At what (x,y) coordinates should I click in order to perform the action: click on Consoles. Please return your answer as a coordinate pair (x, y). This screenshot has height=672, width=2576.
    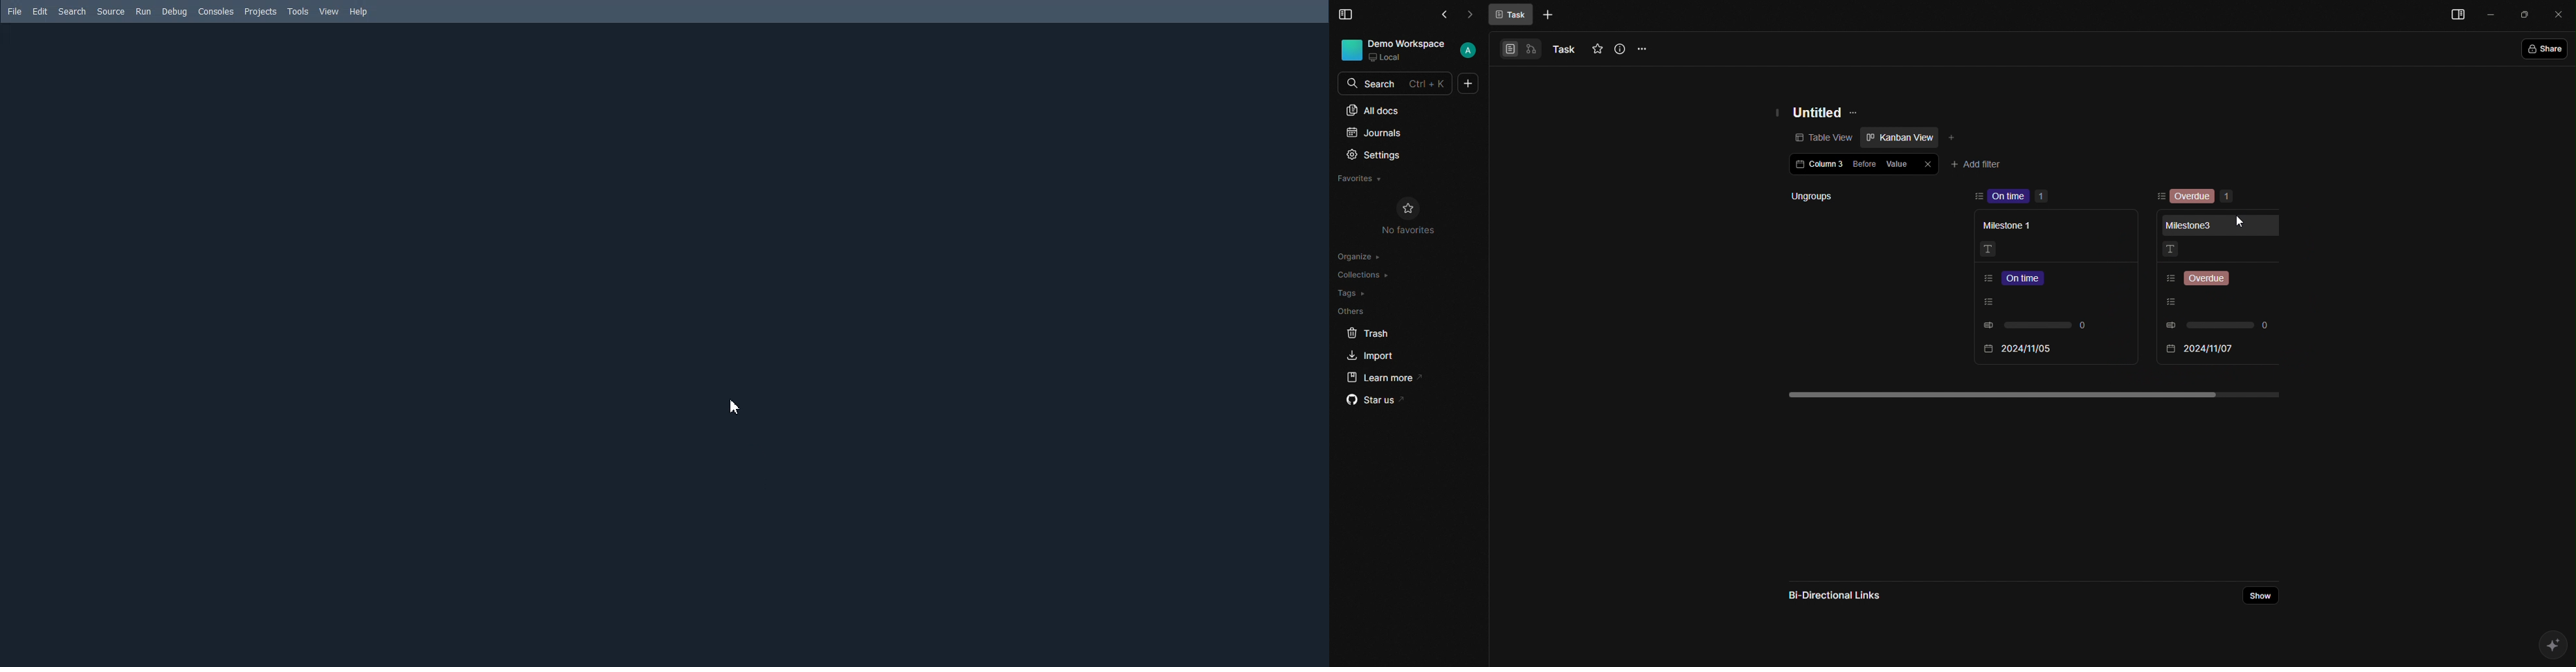
    Looking at the image, I should click on (216, 12).